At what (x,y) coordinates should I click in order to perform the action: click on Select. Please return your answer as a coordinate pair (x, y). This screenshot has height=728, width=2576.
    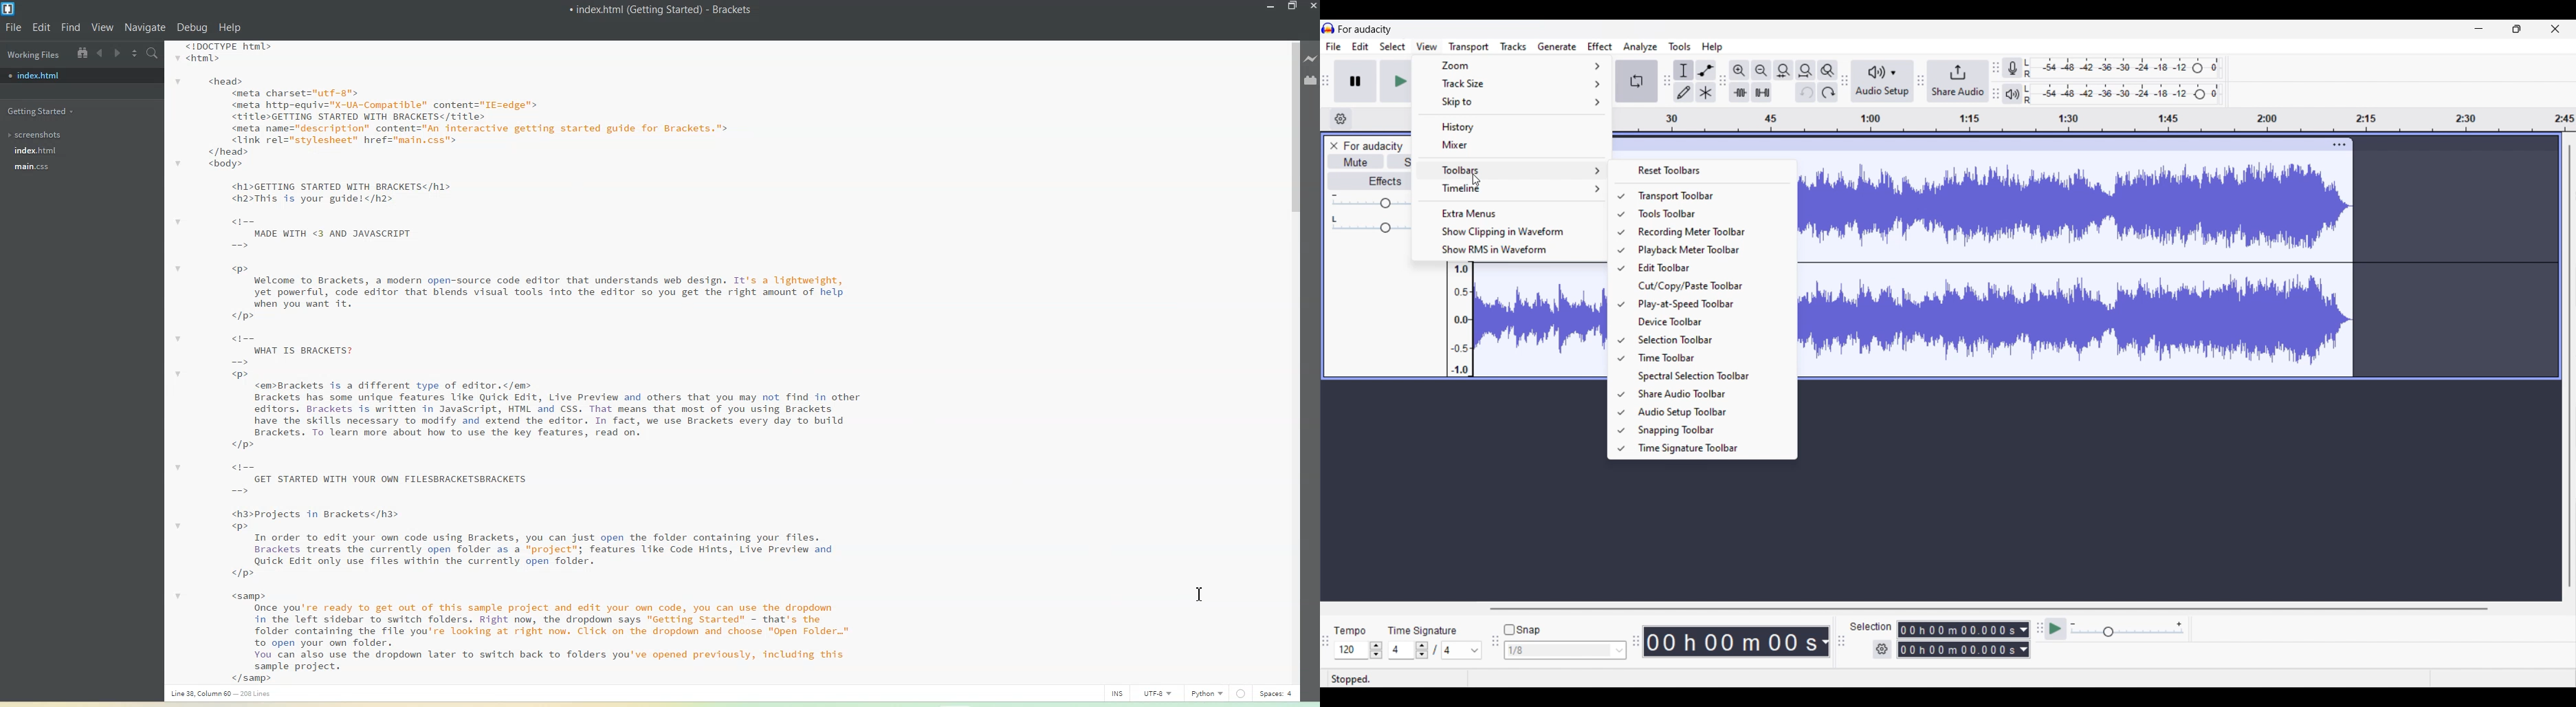
    Looking at the image, I should click on (1393, 46).